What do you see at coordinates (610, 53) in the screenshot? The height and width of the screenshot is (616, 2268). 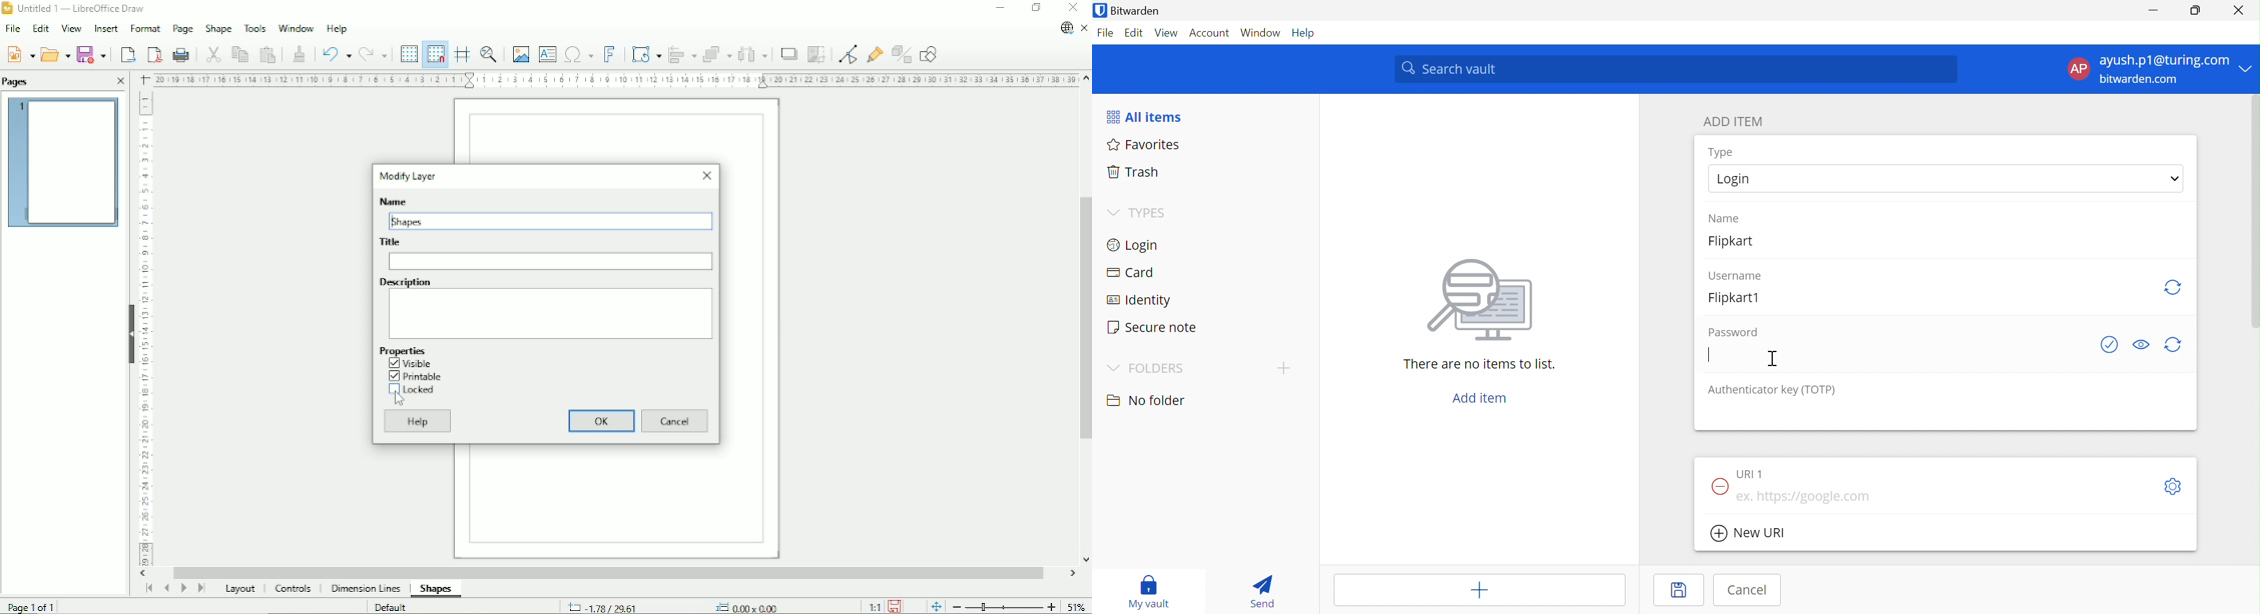 I see `Insert fontwork text` at bounding box center [610, 53].